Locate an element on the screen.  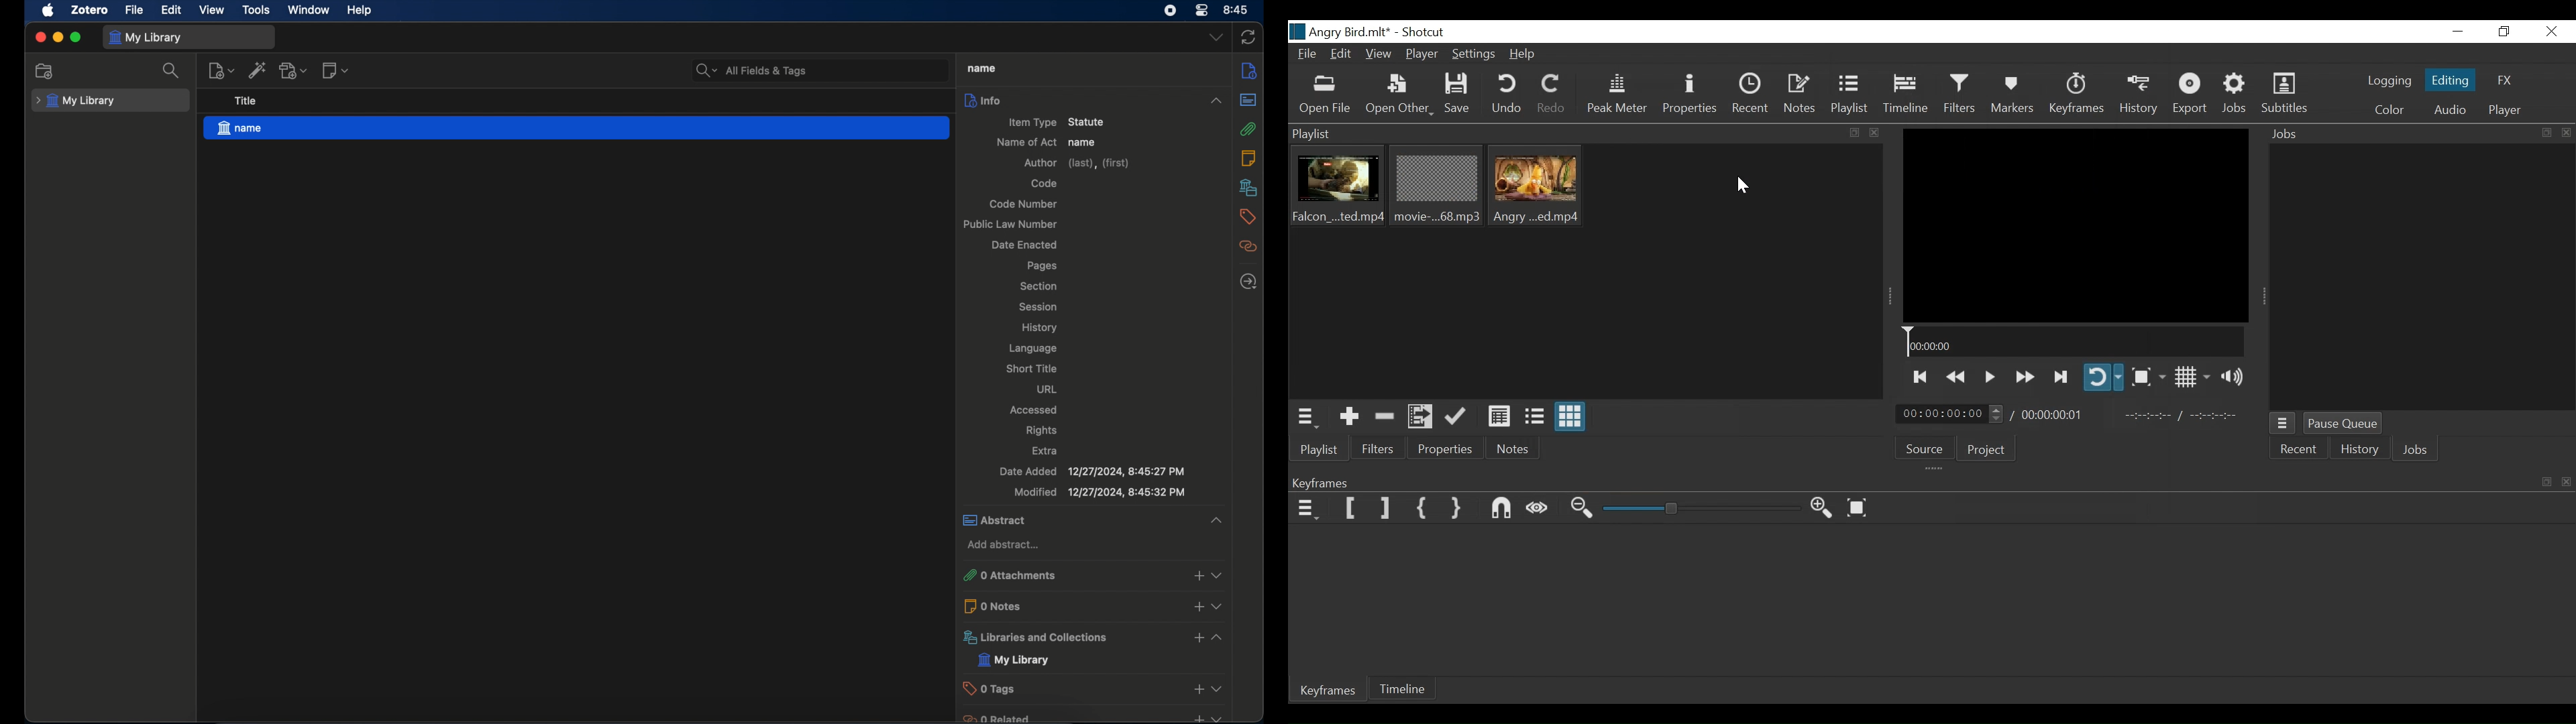
extra is located at coordinates (1045, 450).